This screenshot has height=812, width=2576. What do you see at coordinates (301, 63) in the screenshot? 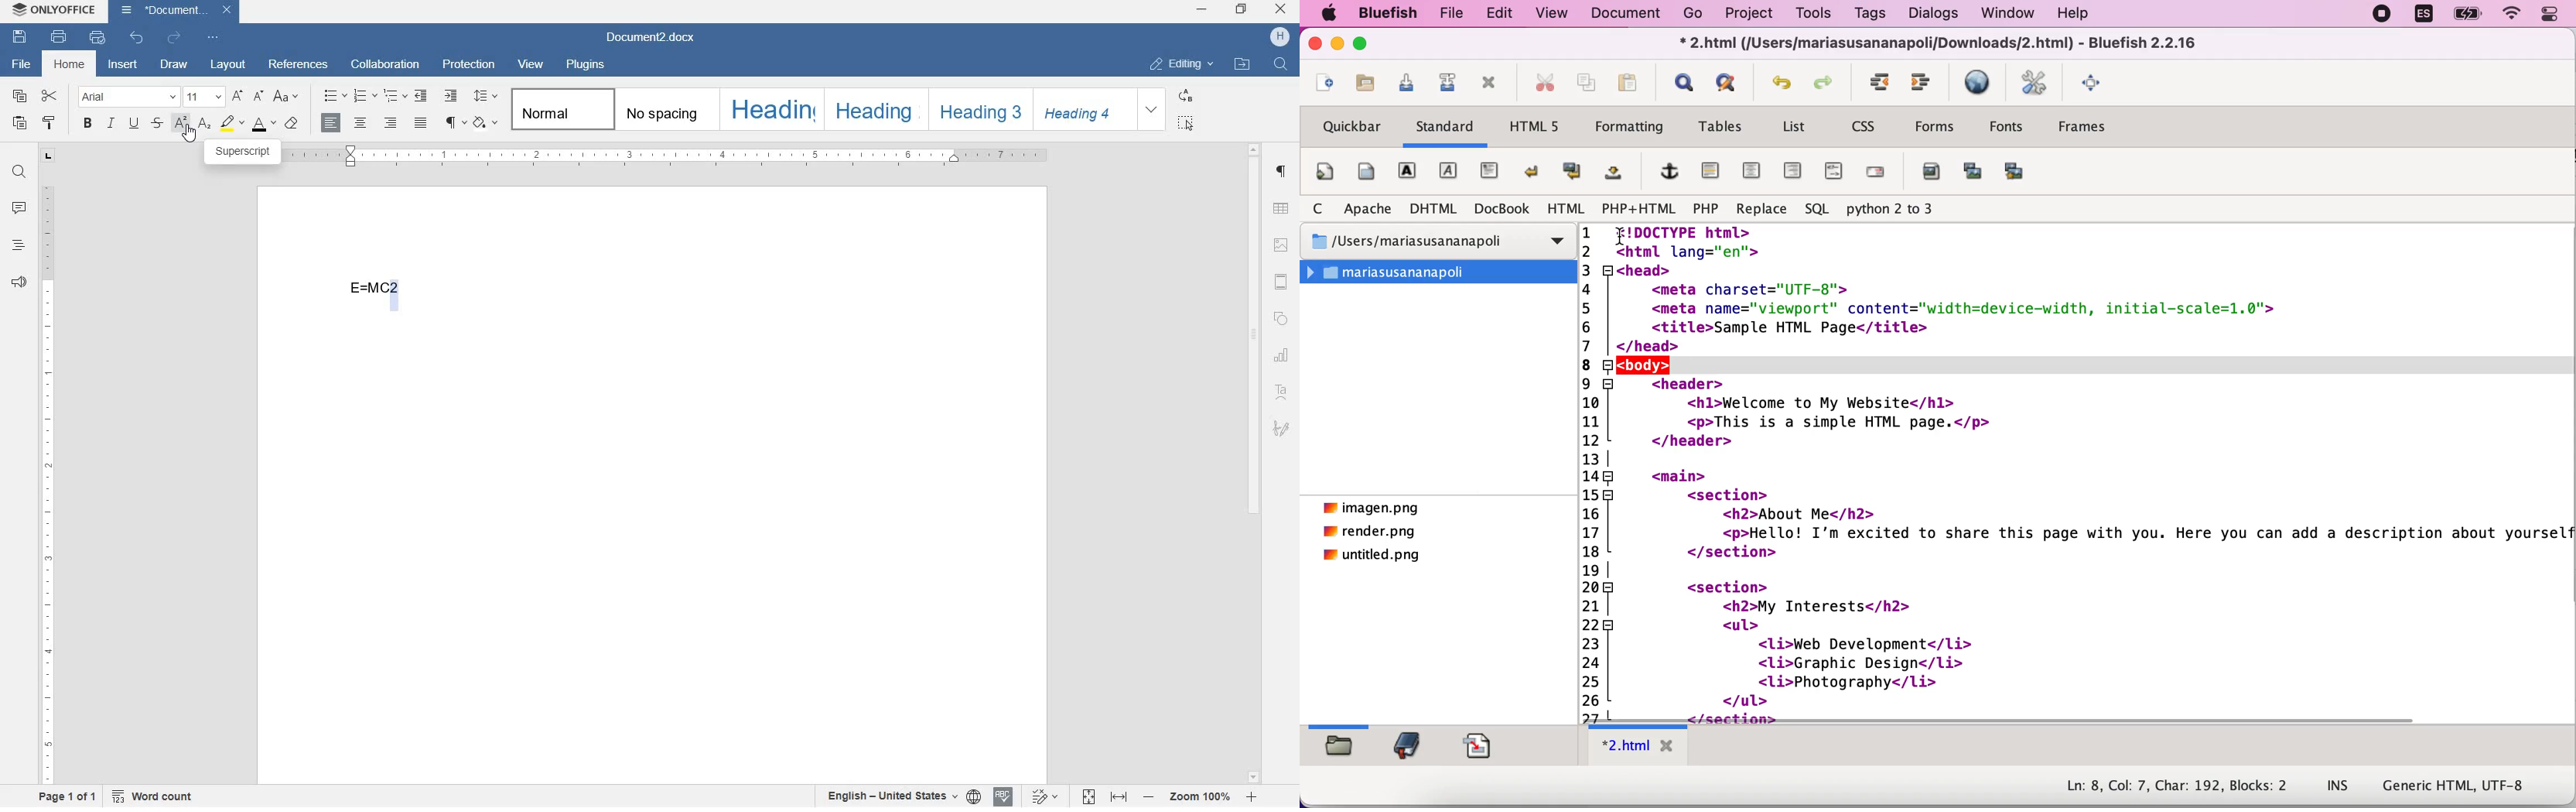
I see `references` at bounding box center [301, 63].